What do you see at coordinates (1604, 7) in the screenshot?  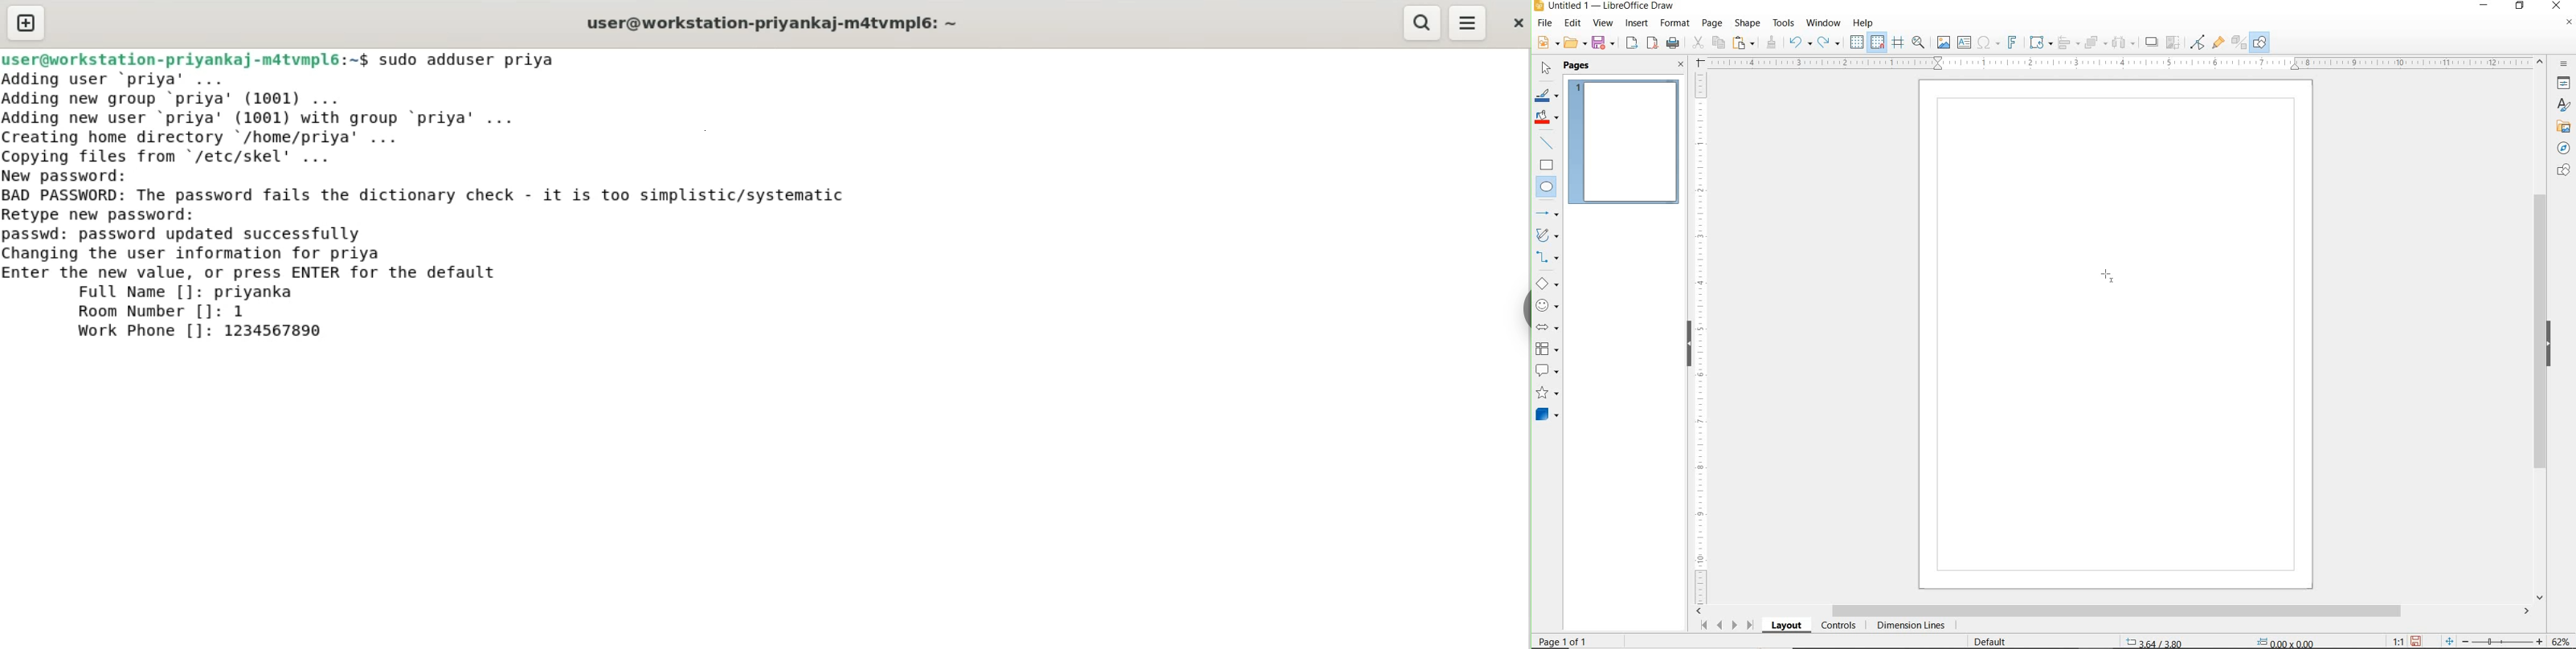 I see `FILE NAME` at bounding box center [1604, 7].